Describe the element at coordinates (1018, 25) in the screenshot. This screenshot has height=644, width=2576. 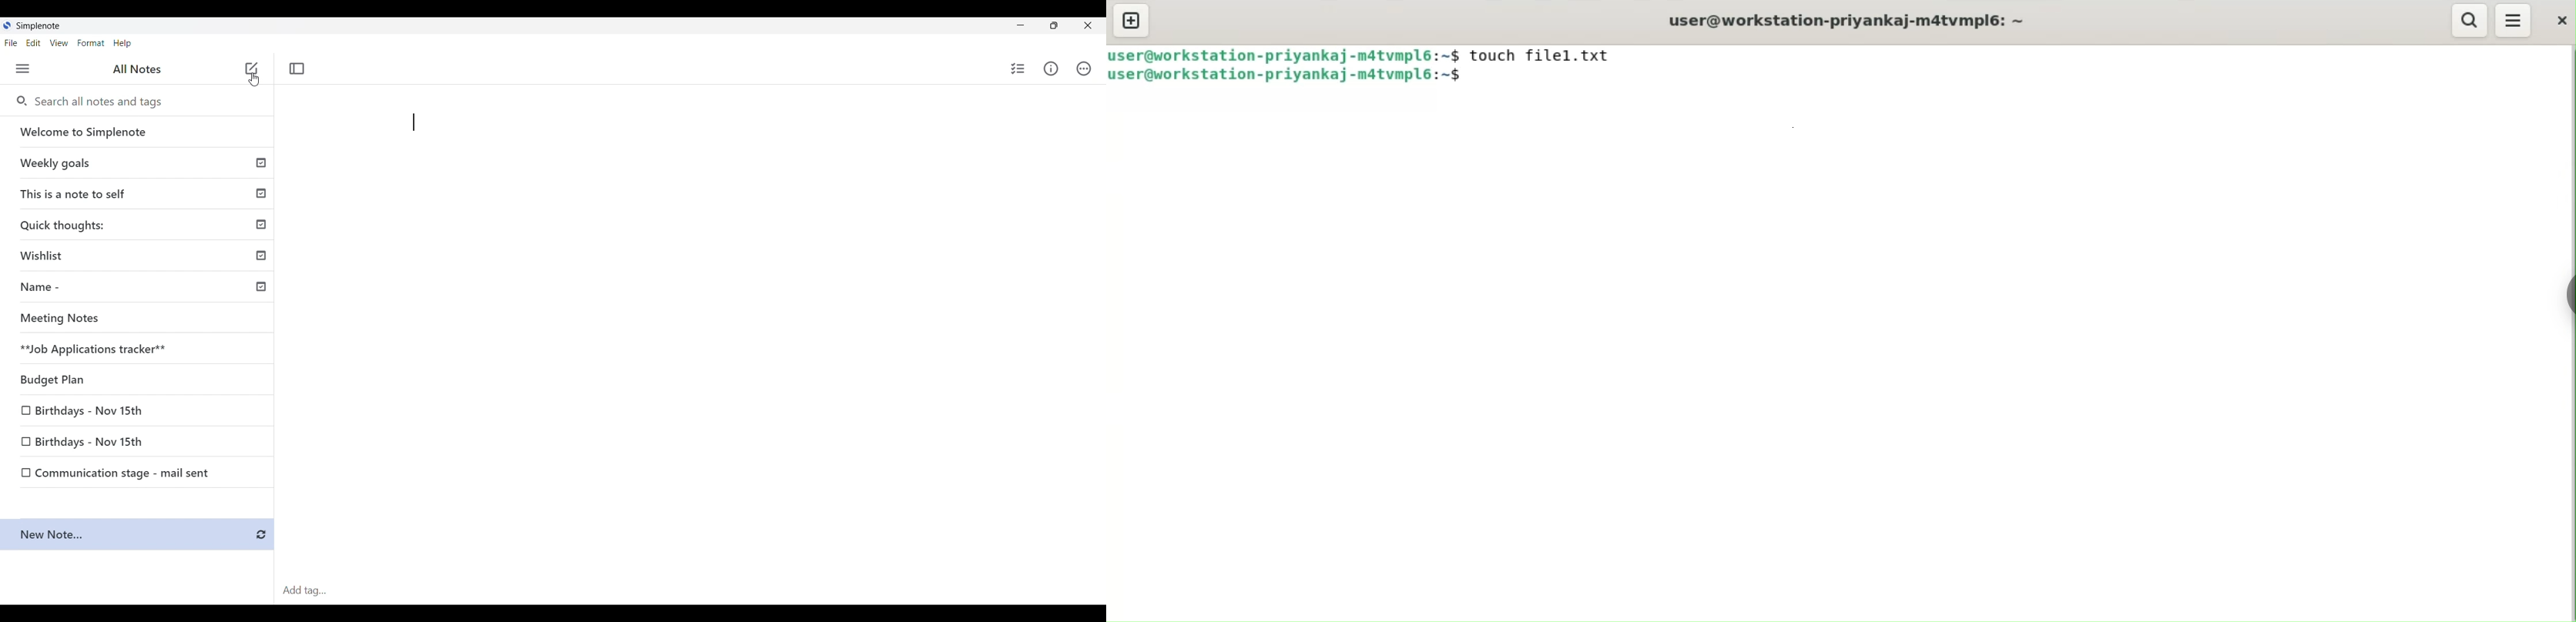
I see `Minimize` at that location.